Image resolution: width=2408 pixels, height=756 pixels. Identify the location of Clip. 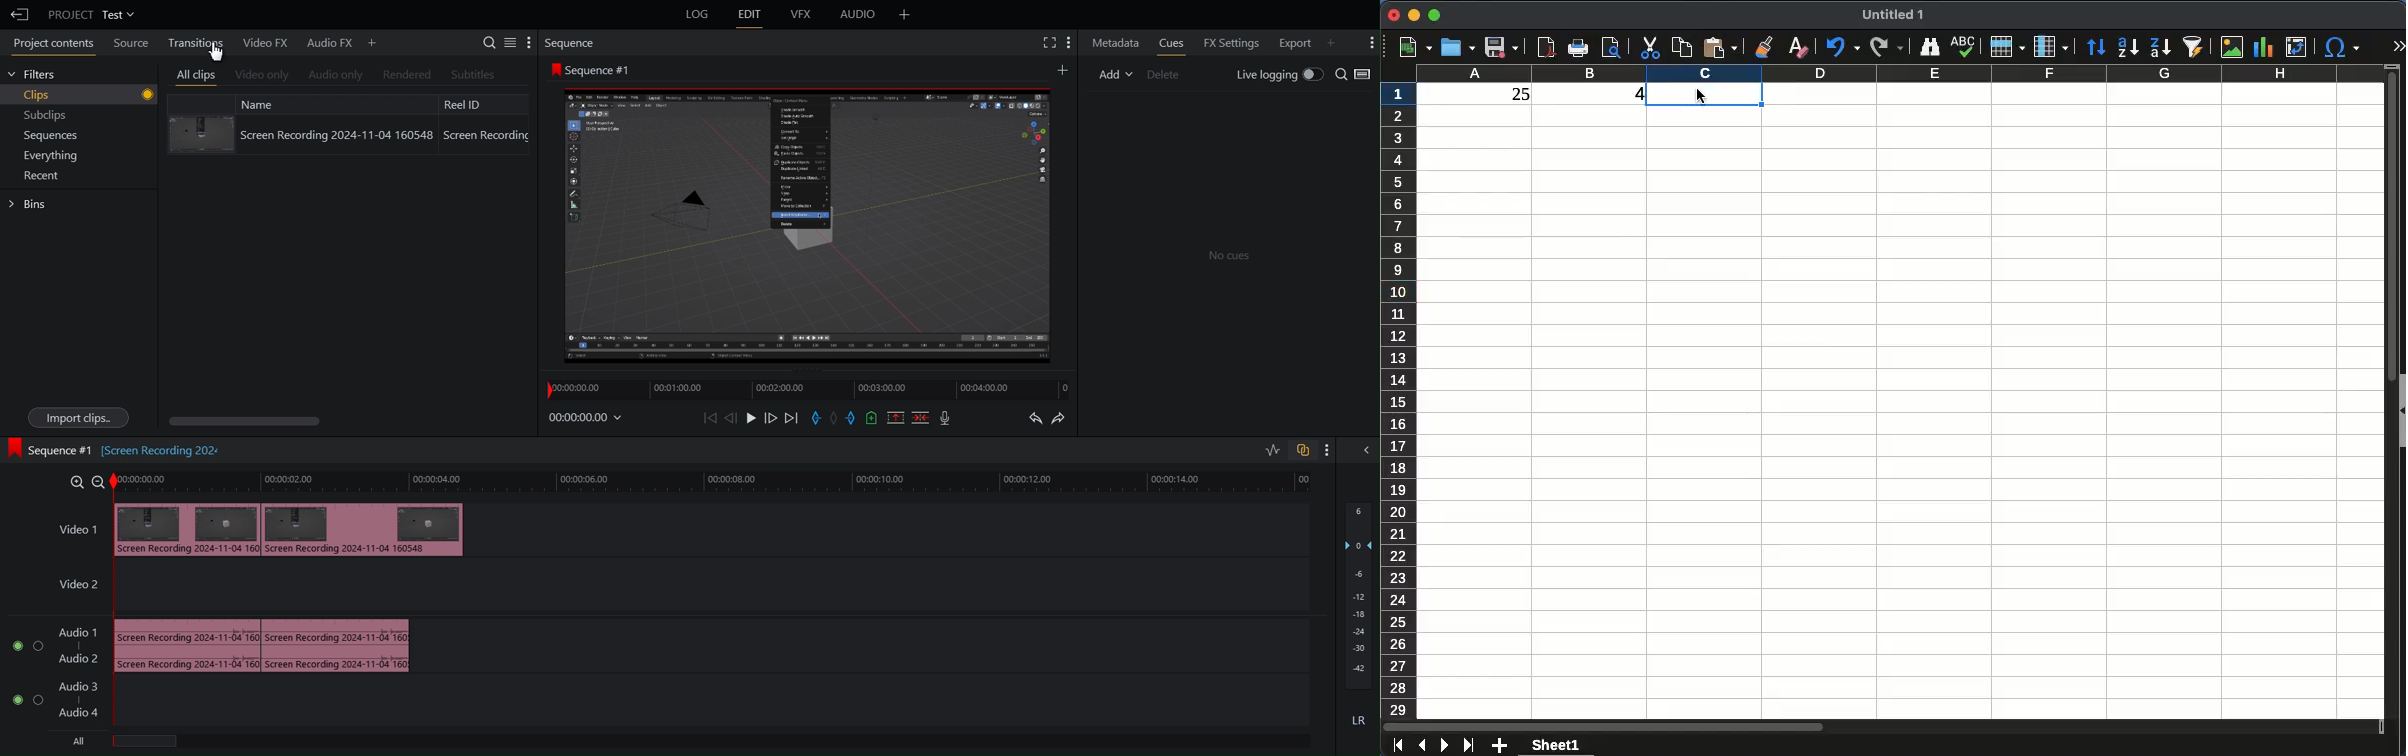
(198, 125).